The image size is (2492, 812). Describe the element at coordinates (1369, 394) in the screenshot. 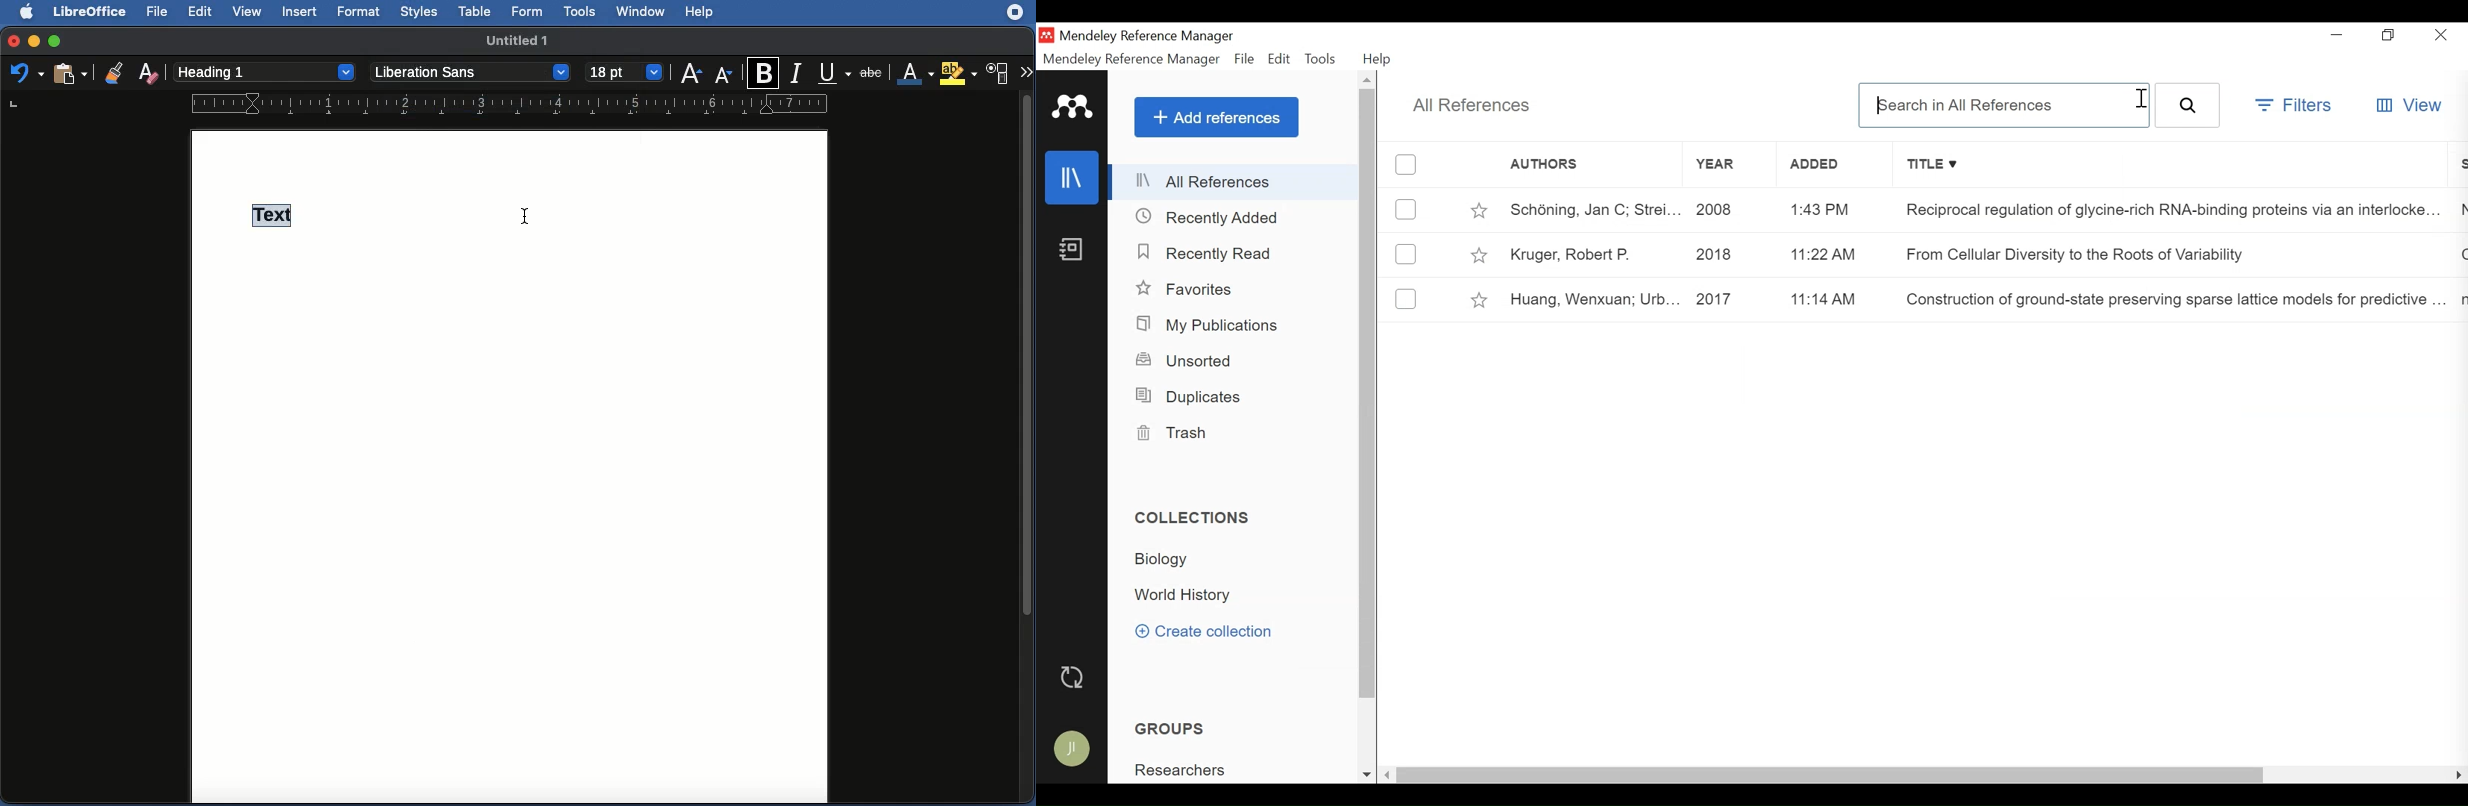

I see `Vertical Scroll bar` at that location.